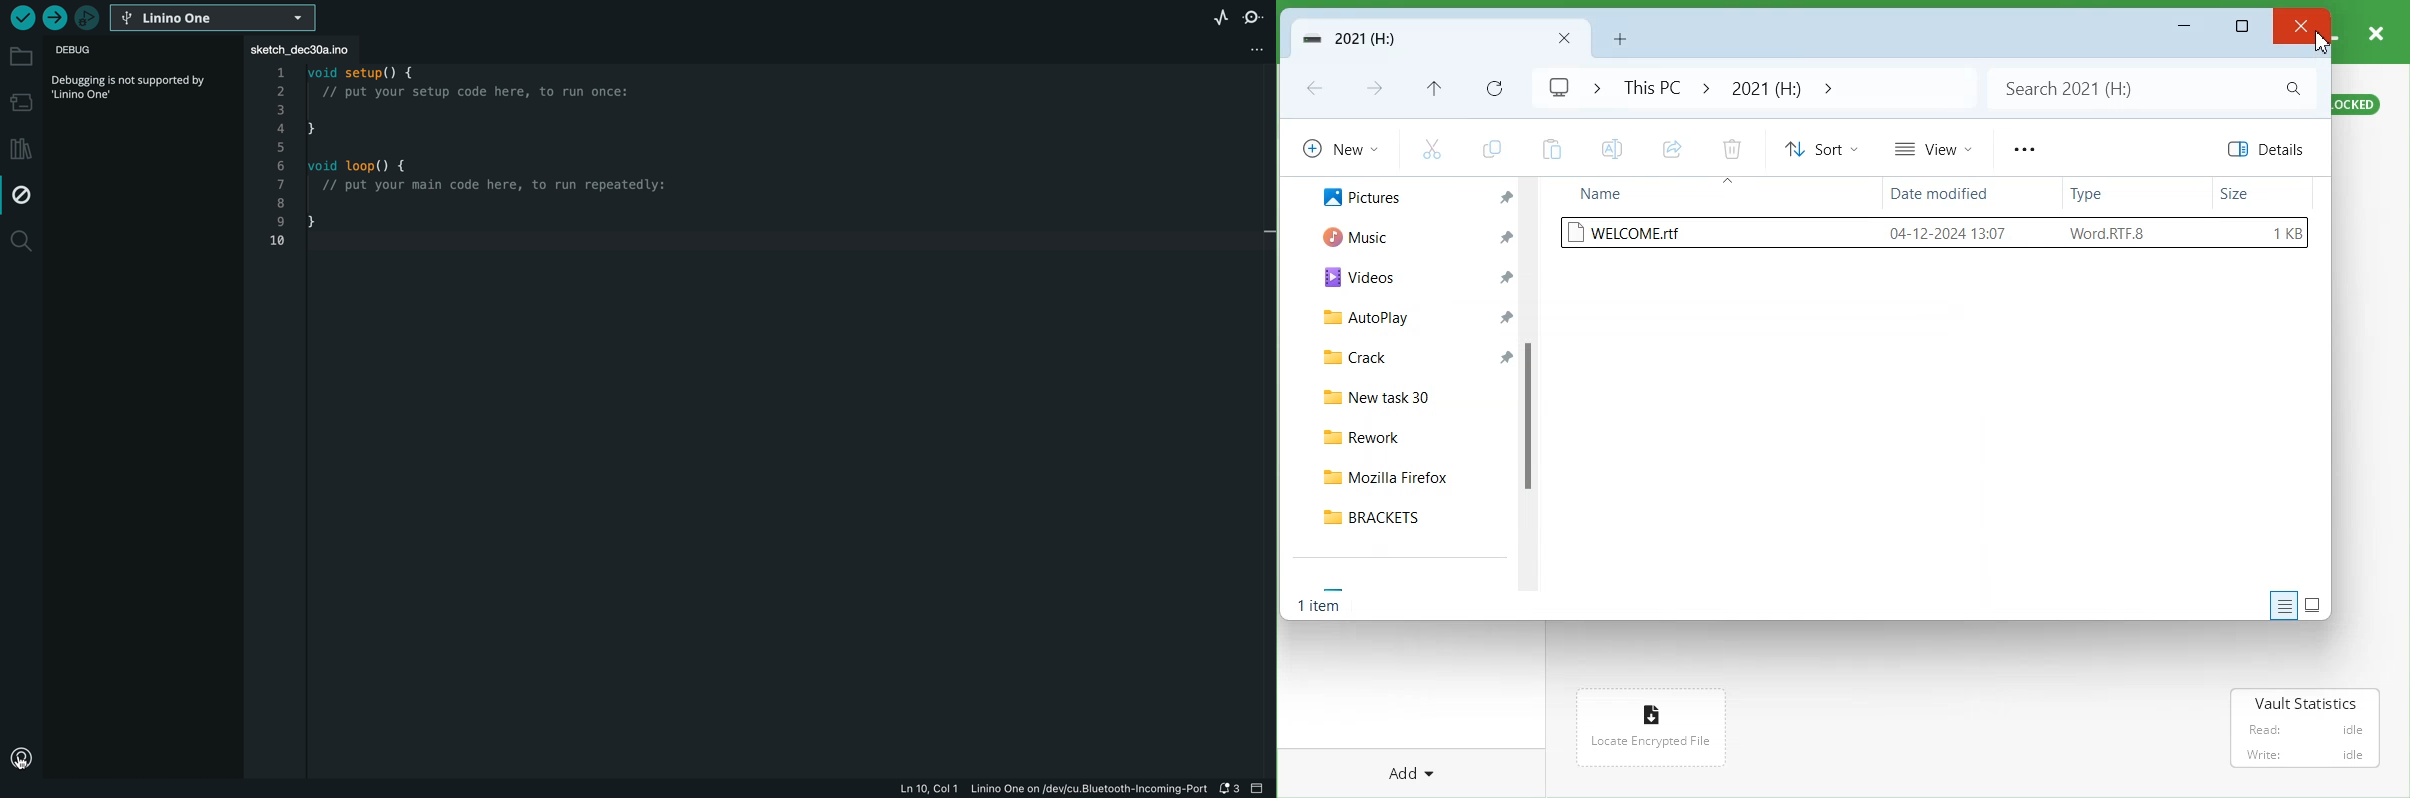 The height and width of the screenshot is (812, 2436). What do you see at coordinates (1505, 194) in the screenshot?
I see `Pin a file` at bounding box center [1505, 194].